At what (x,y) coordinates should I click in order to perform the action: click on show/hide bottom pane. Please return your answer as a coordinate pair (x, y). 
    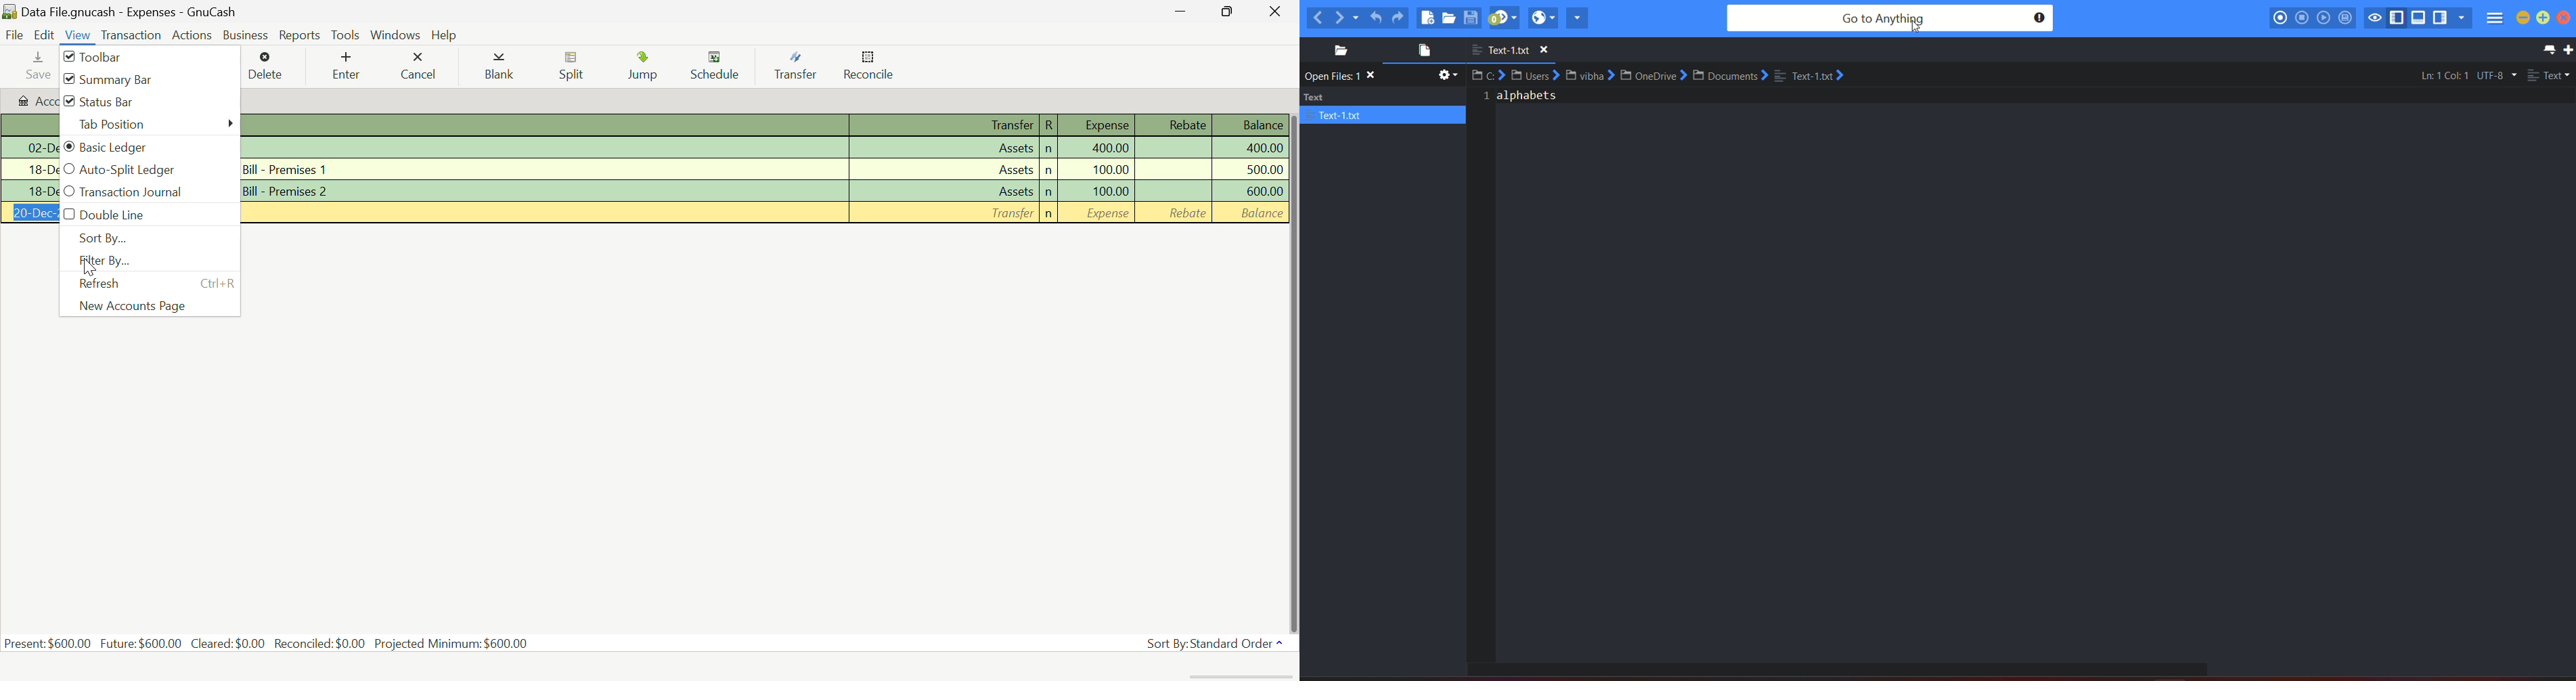
    Looking at the image, I should click on (2420, 19).